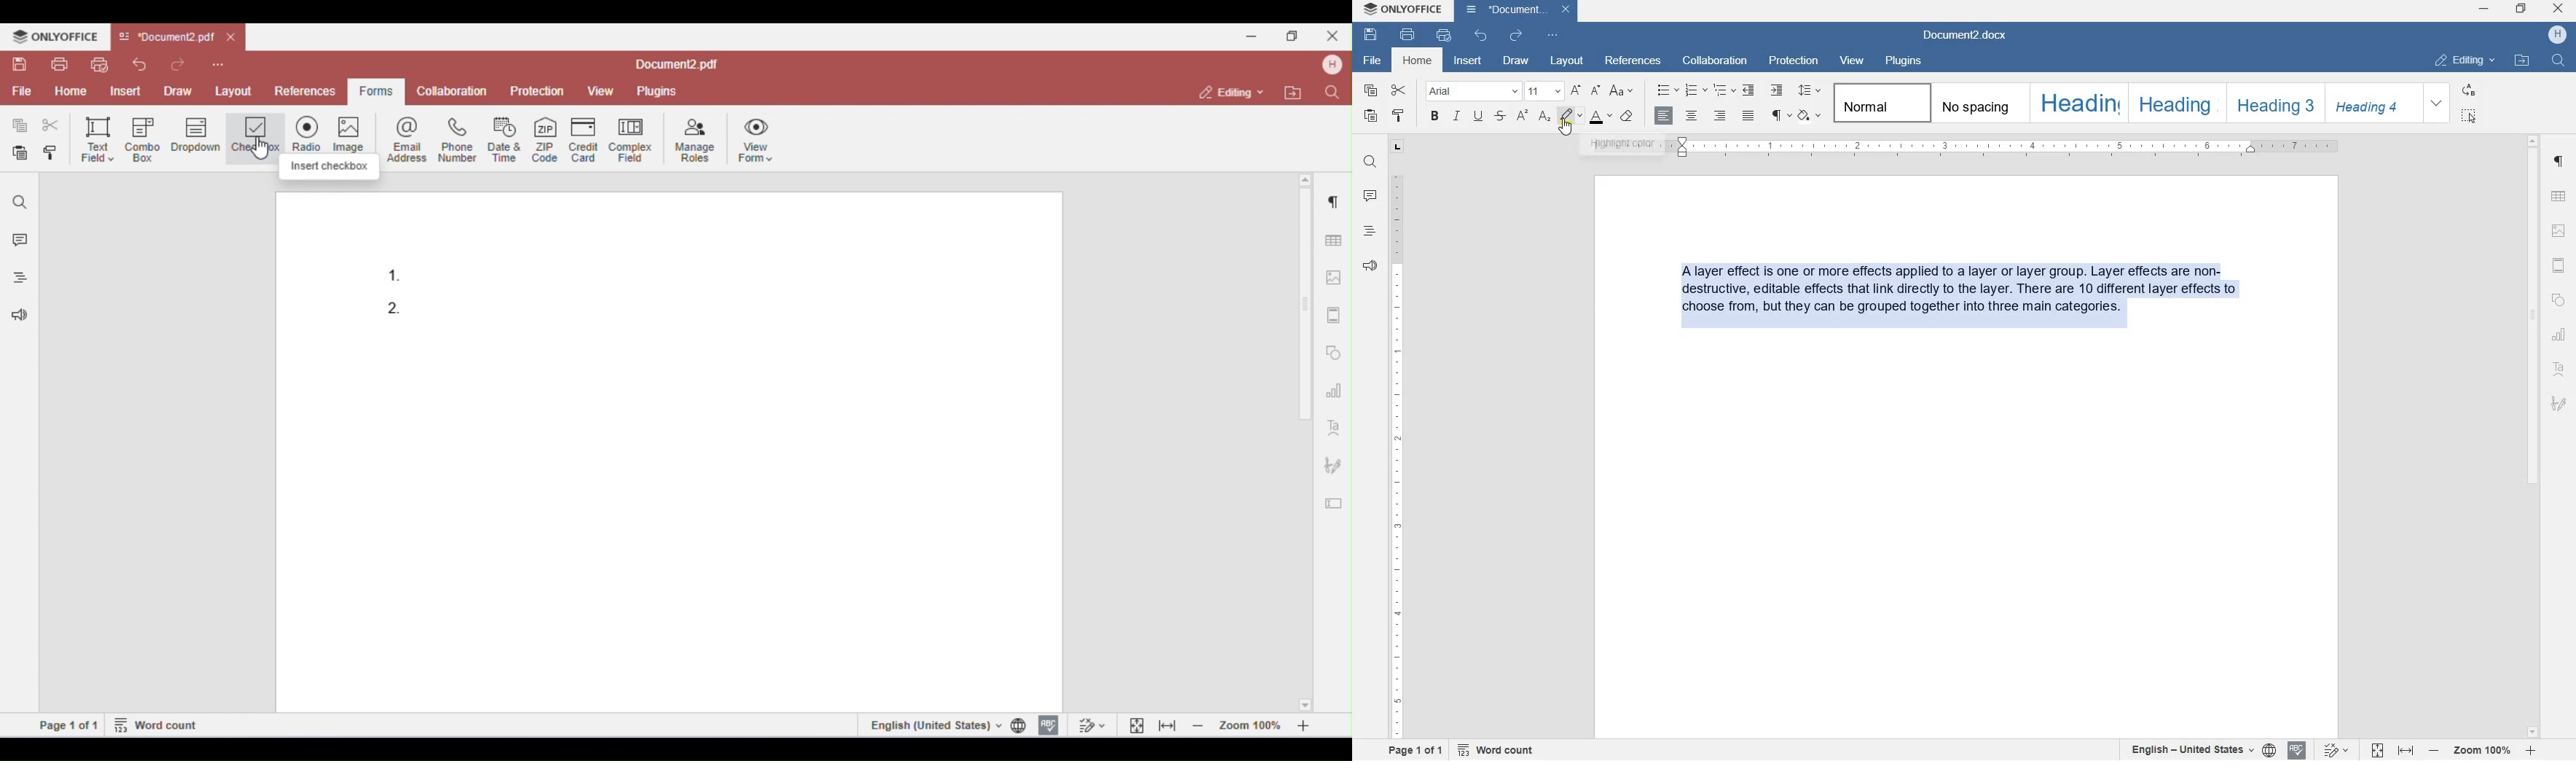  What do you see at coordinates (1370, 34) in the screenshot?
I see `SAVE` at bounding box center [1370, 34].